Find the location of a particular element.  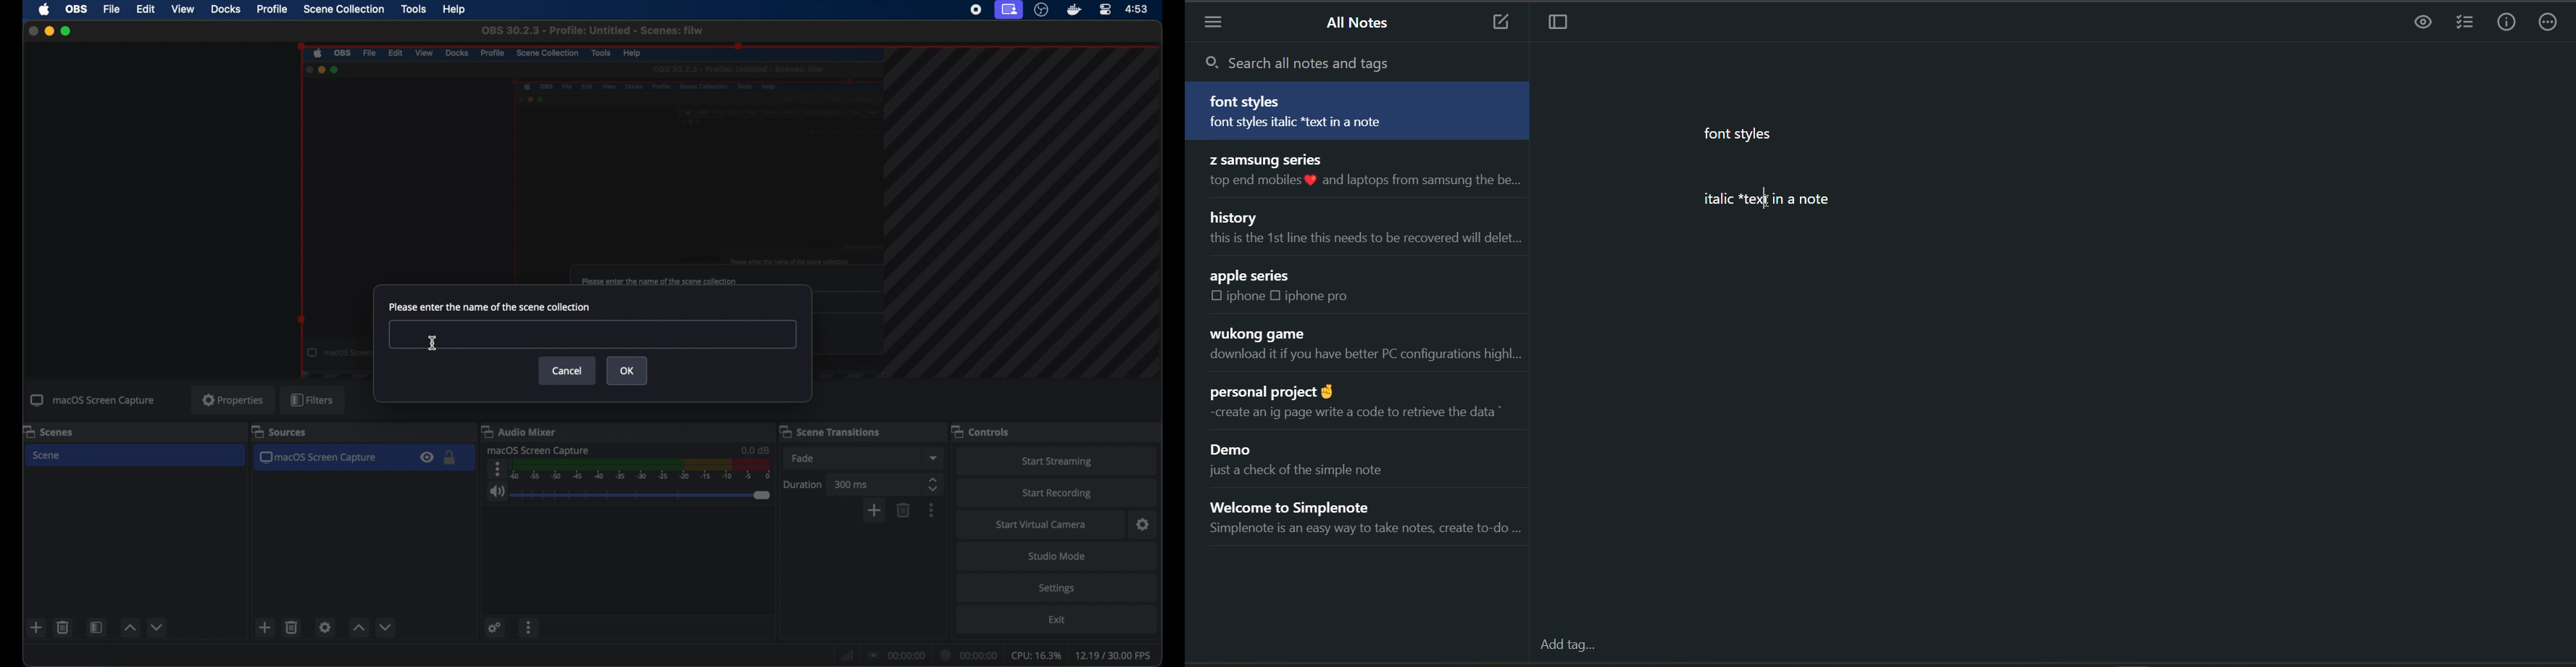

exit is located at coordinates (1057, 622).